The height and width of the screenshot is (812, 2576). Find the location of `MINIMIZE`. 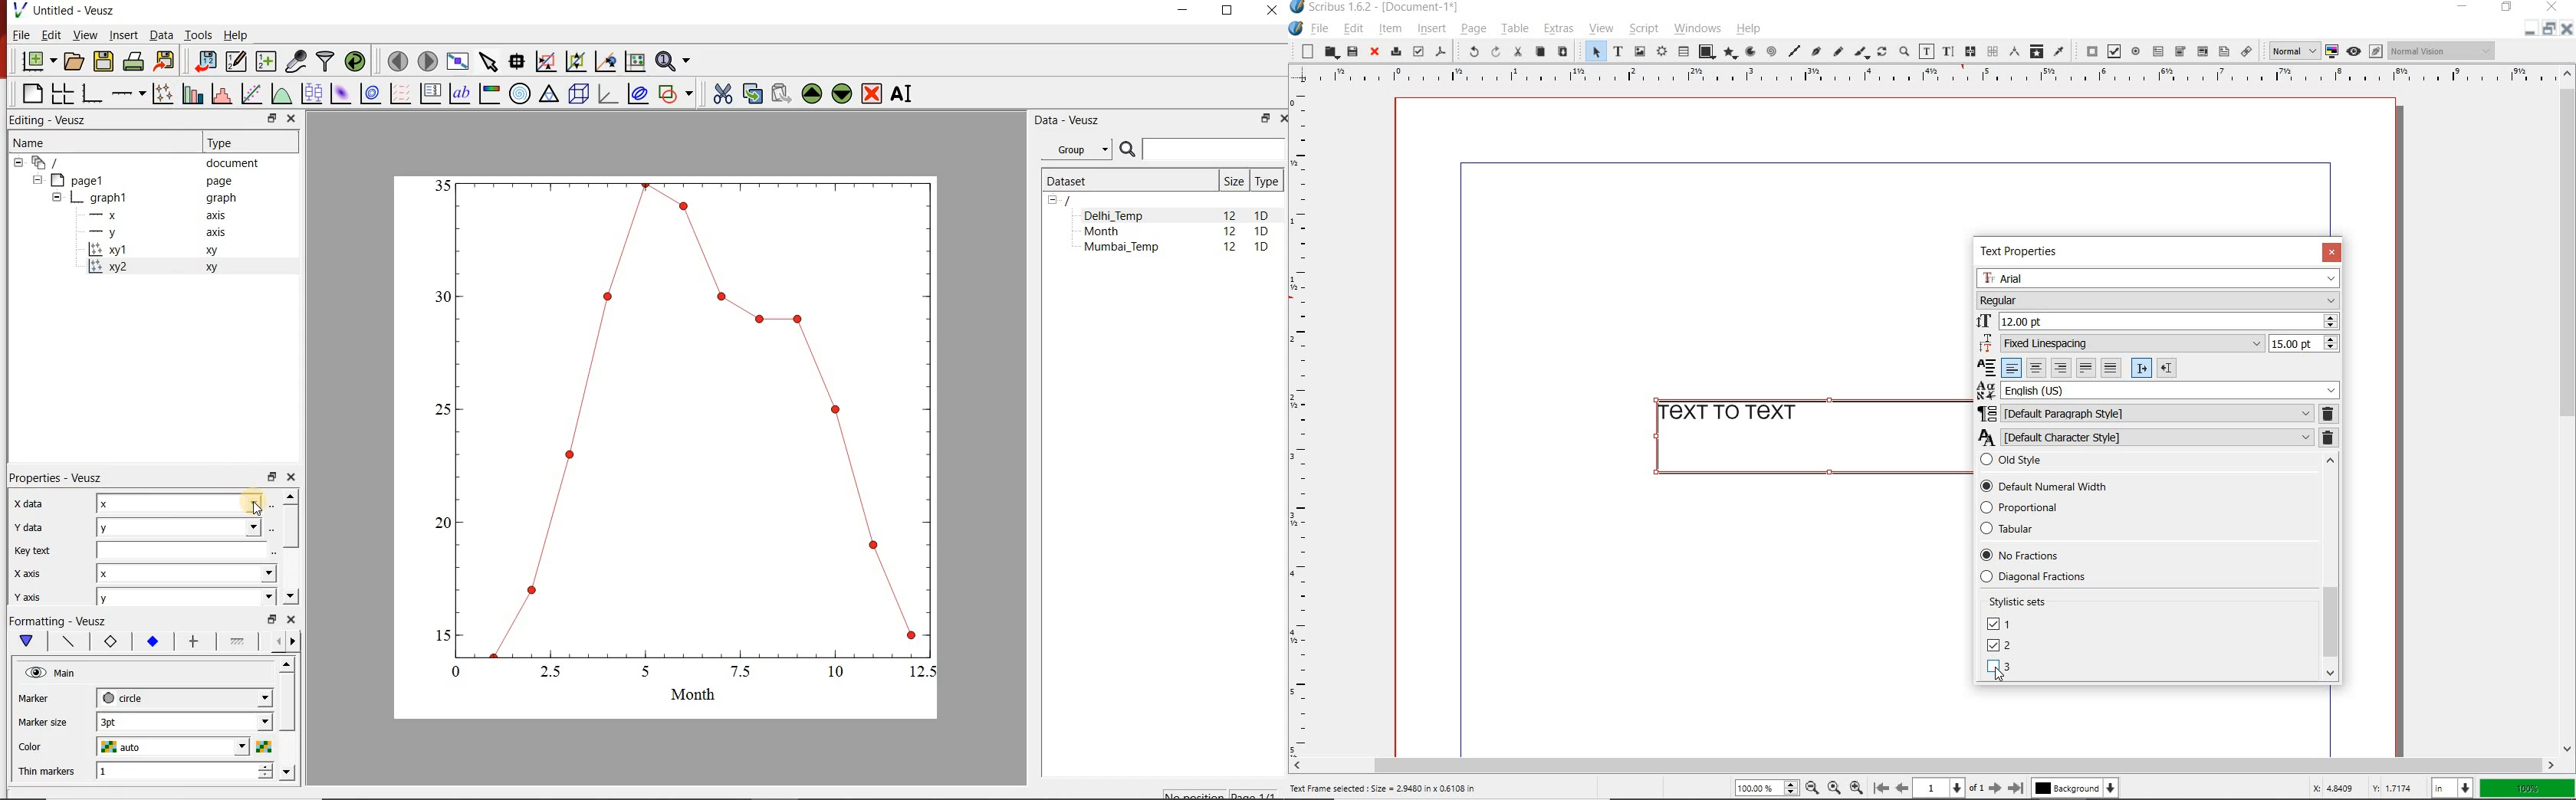

MINIMIZE is located at coordinates (1184, 11).